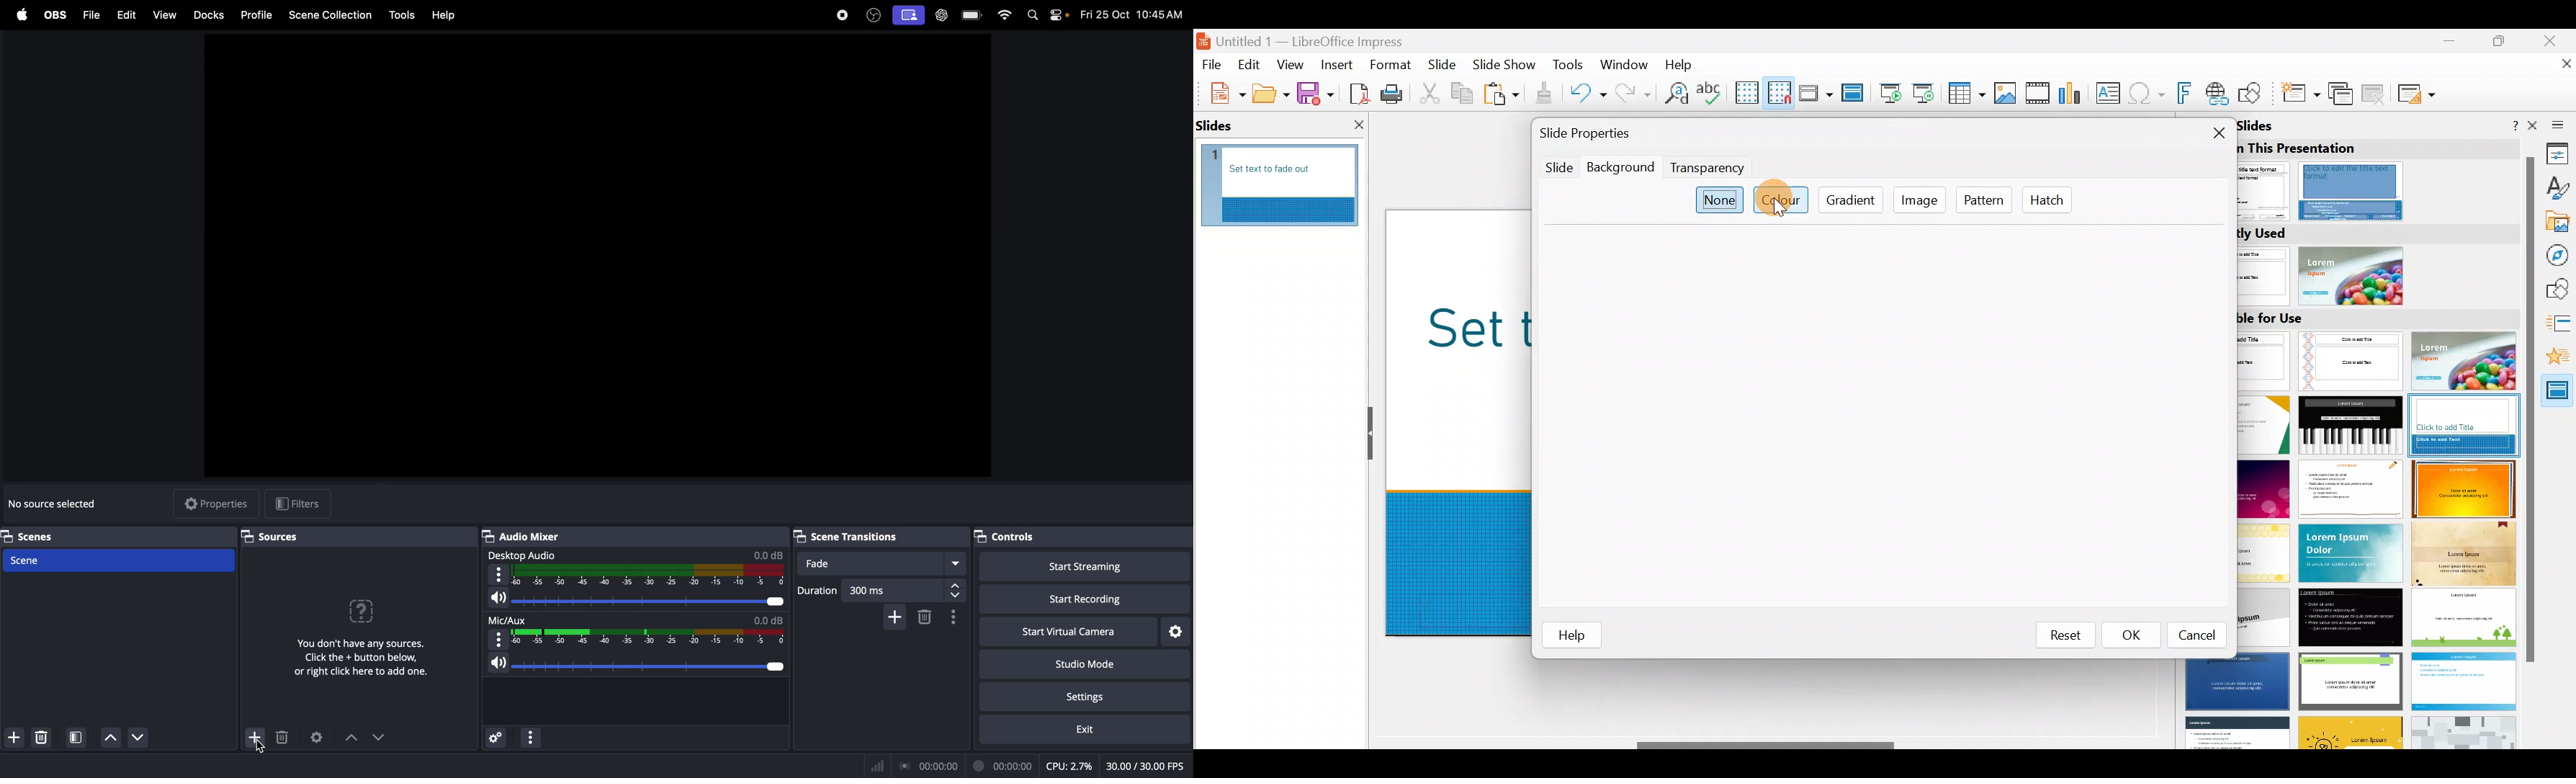  Describe the element at coordinates (1711, 92) in the screenshot. I see `Spelling` at that location.